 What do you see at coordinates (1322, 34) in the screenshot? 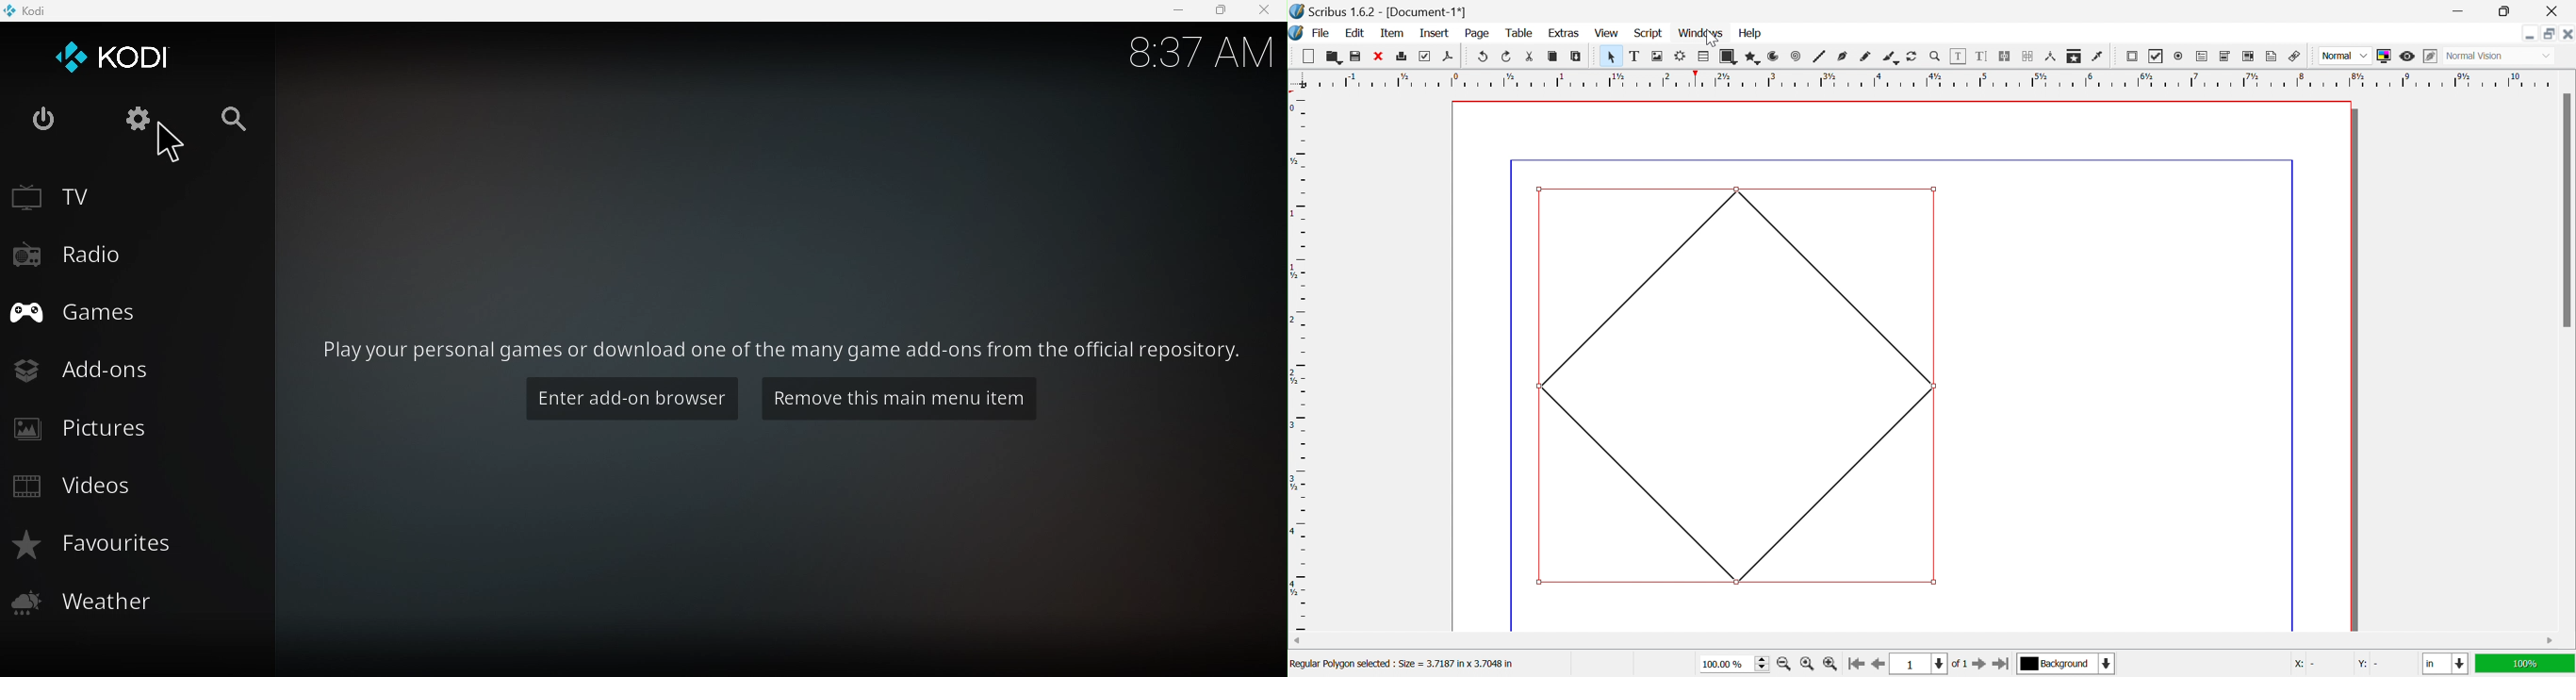
I see `File` at bounding box center [1322, 34].